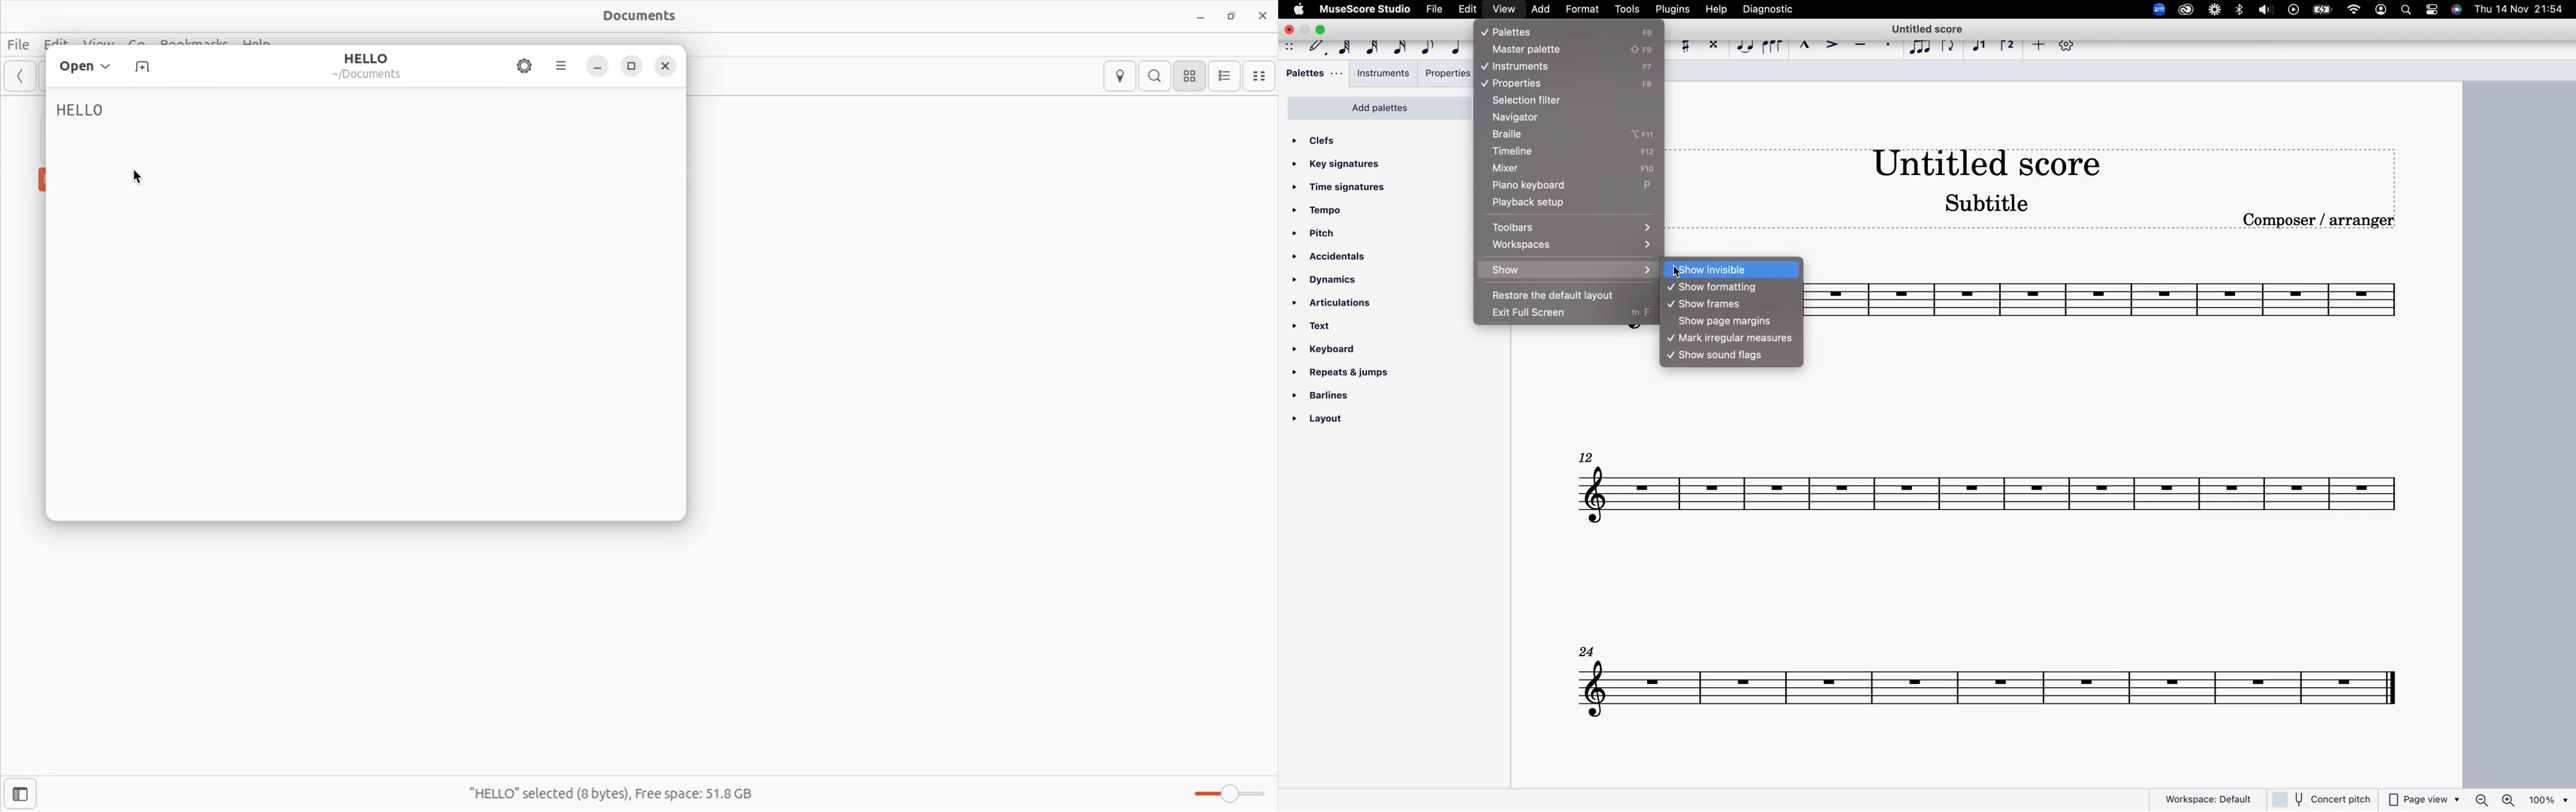 This screenshot has height=812, width=2576. What do you see at coordinates (1323, 30) in the screenshot?
I see `maximize` at bounding box center [1323, 30].